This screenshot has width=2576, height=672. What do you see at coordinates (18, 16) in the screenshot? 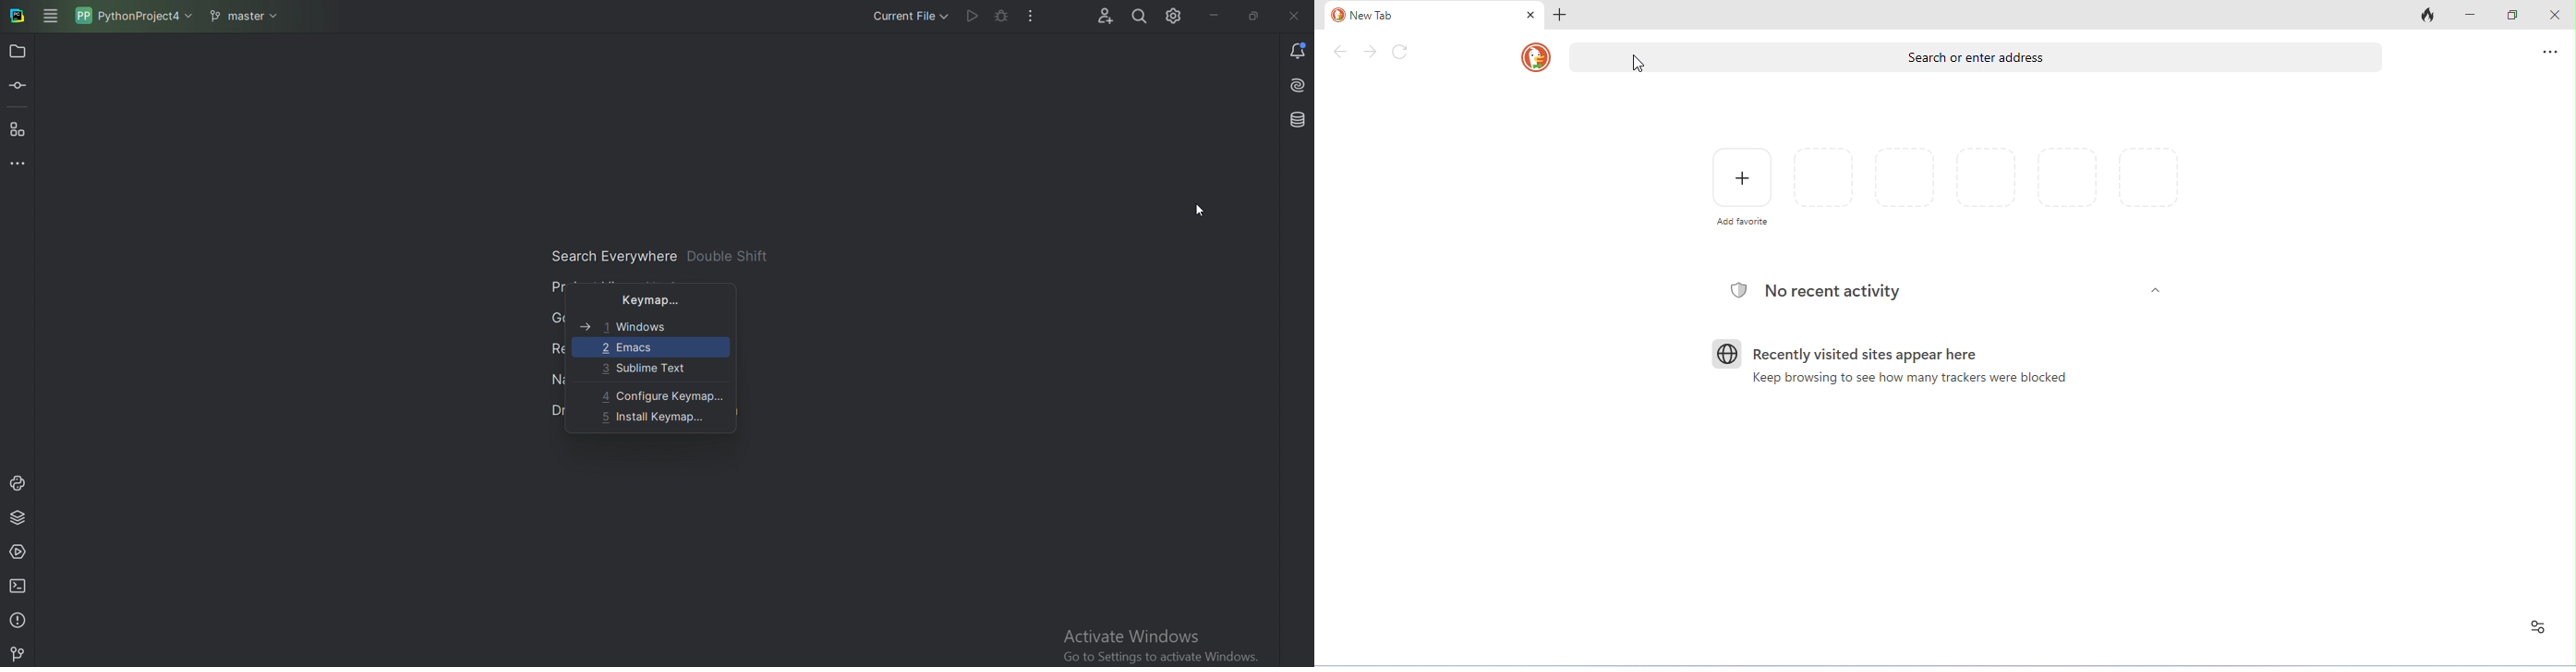
I see `Pycharm` at bounding box center [18, 16].